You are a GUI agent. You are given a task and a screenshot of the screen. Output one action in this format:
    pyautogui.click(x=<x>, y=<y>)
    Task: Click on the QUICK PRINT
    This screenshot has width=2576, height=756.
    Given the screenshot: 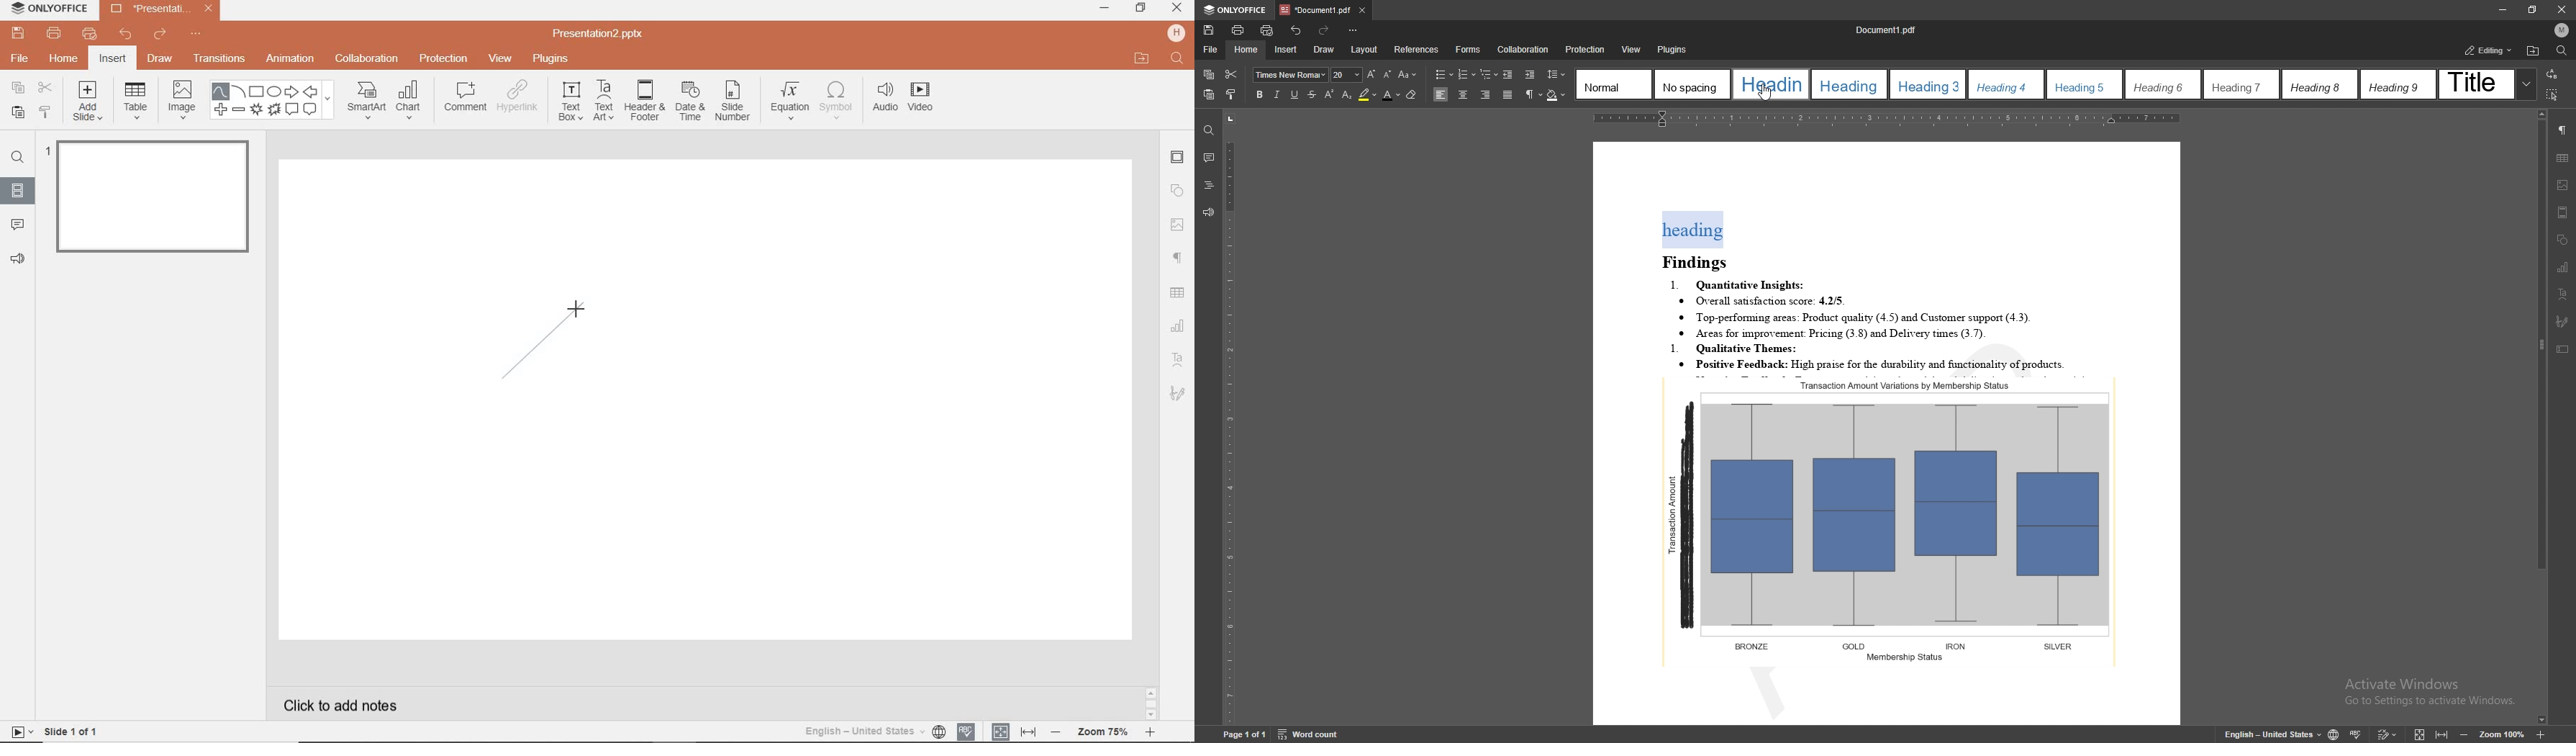 What is the action you would take?
    pyautogui.click(x=88, y=34)
    